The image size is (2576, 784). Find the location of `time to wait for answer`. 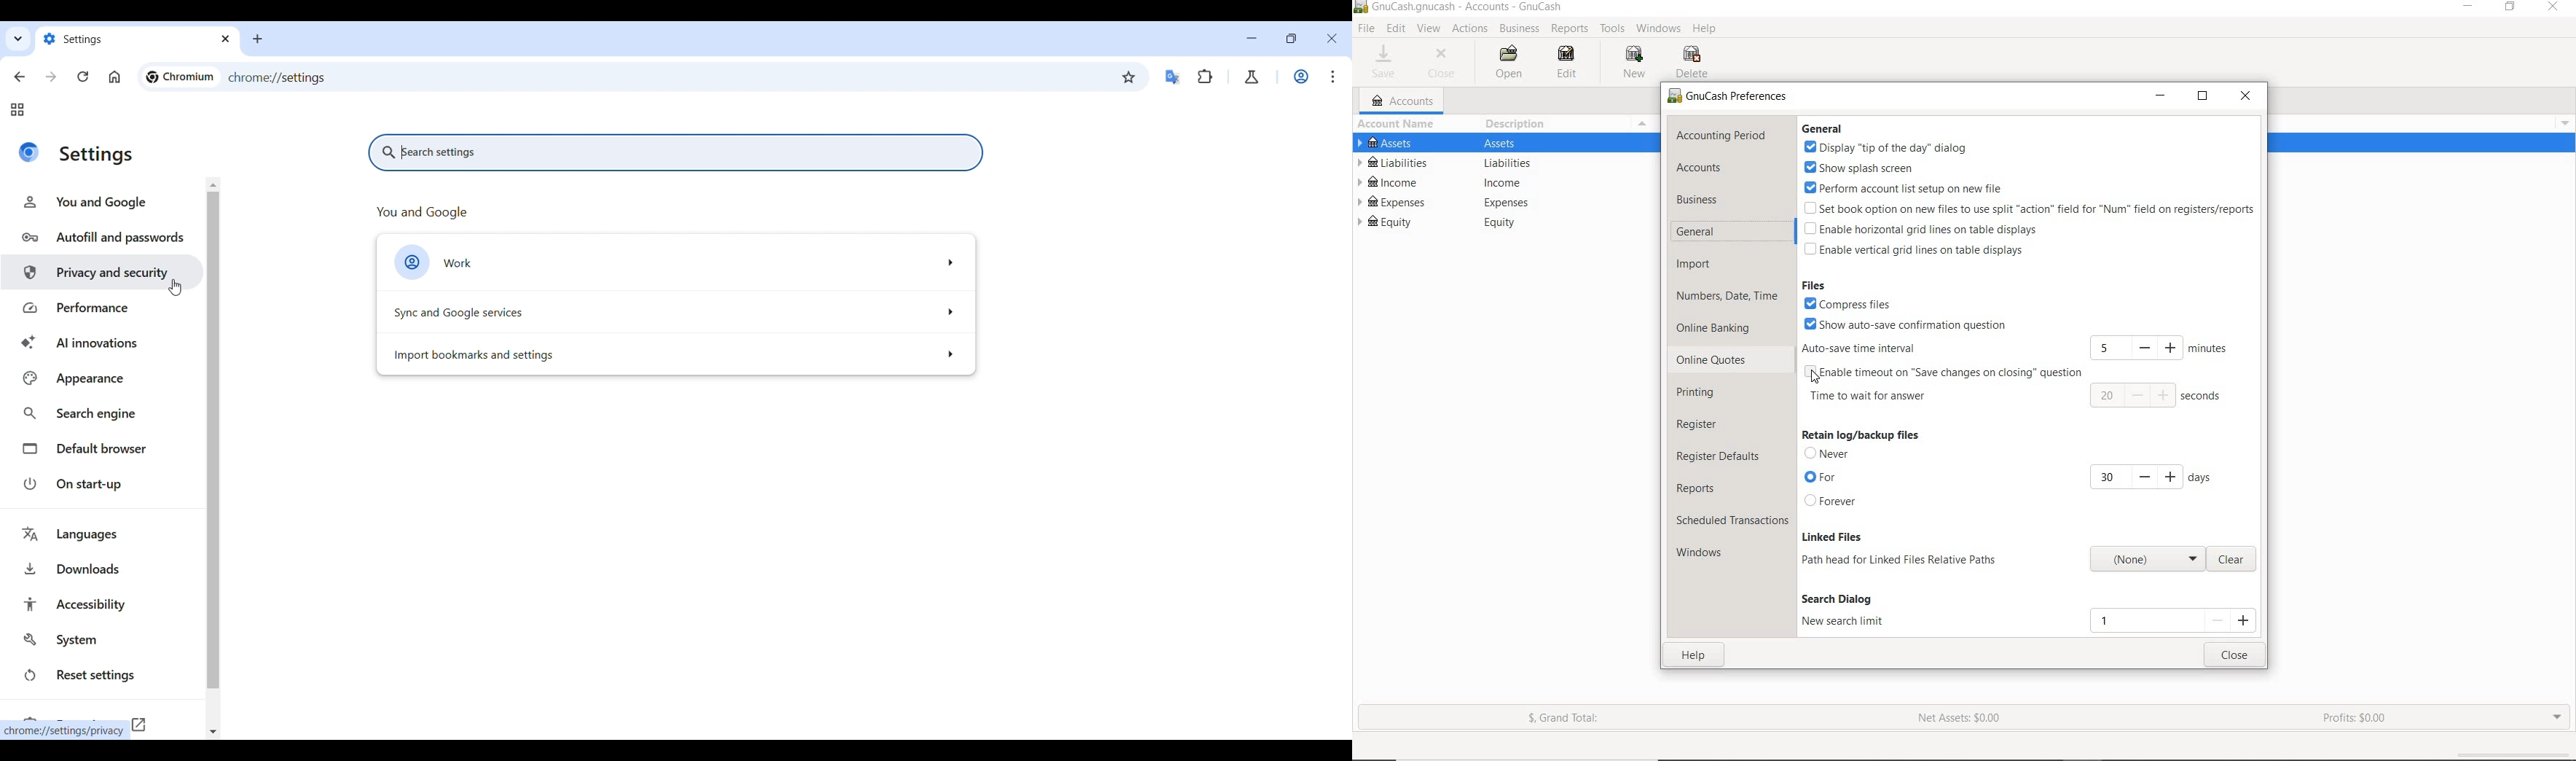

time to wait for answer is located at coordinates (1869, 397).